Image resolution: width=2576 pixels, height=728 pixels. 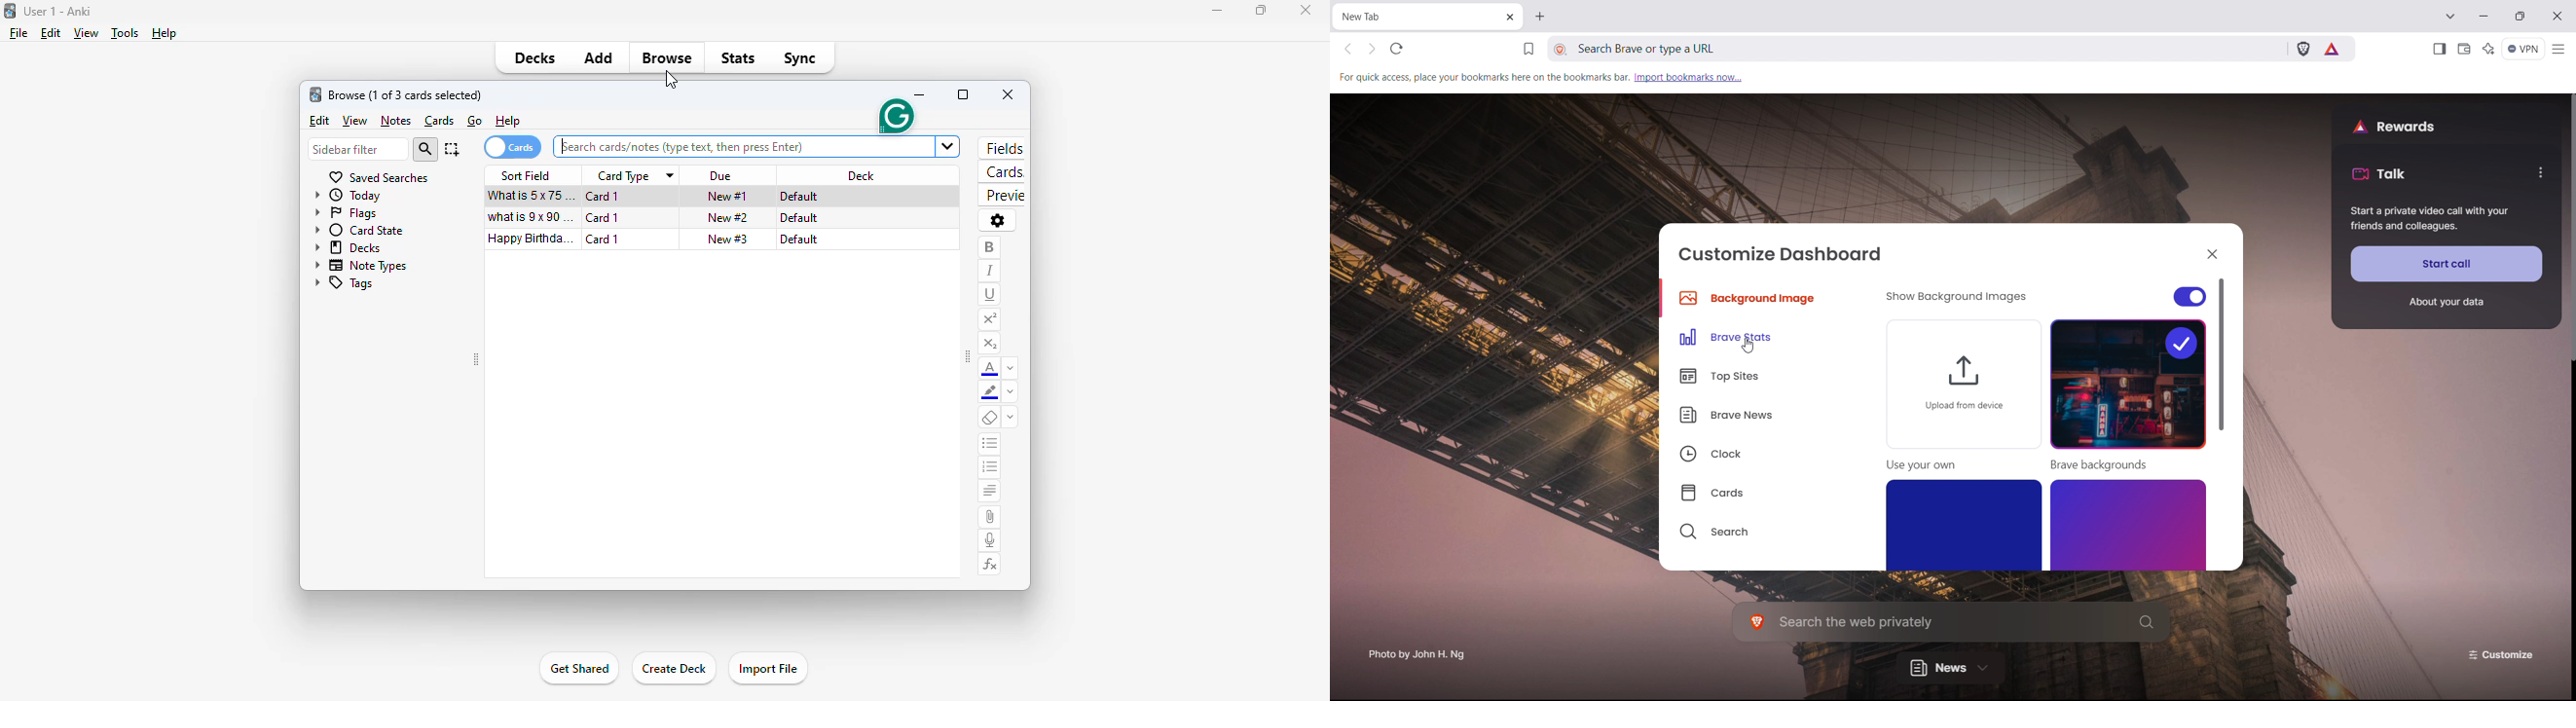 I want to click on equations, so click(x=990, y=565).